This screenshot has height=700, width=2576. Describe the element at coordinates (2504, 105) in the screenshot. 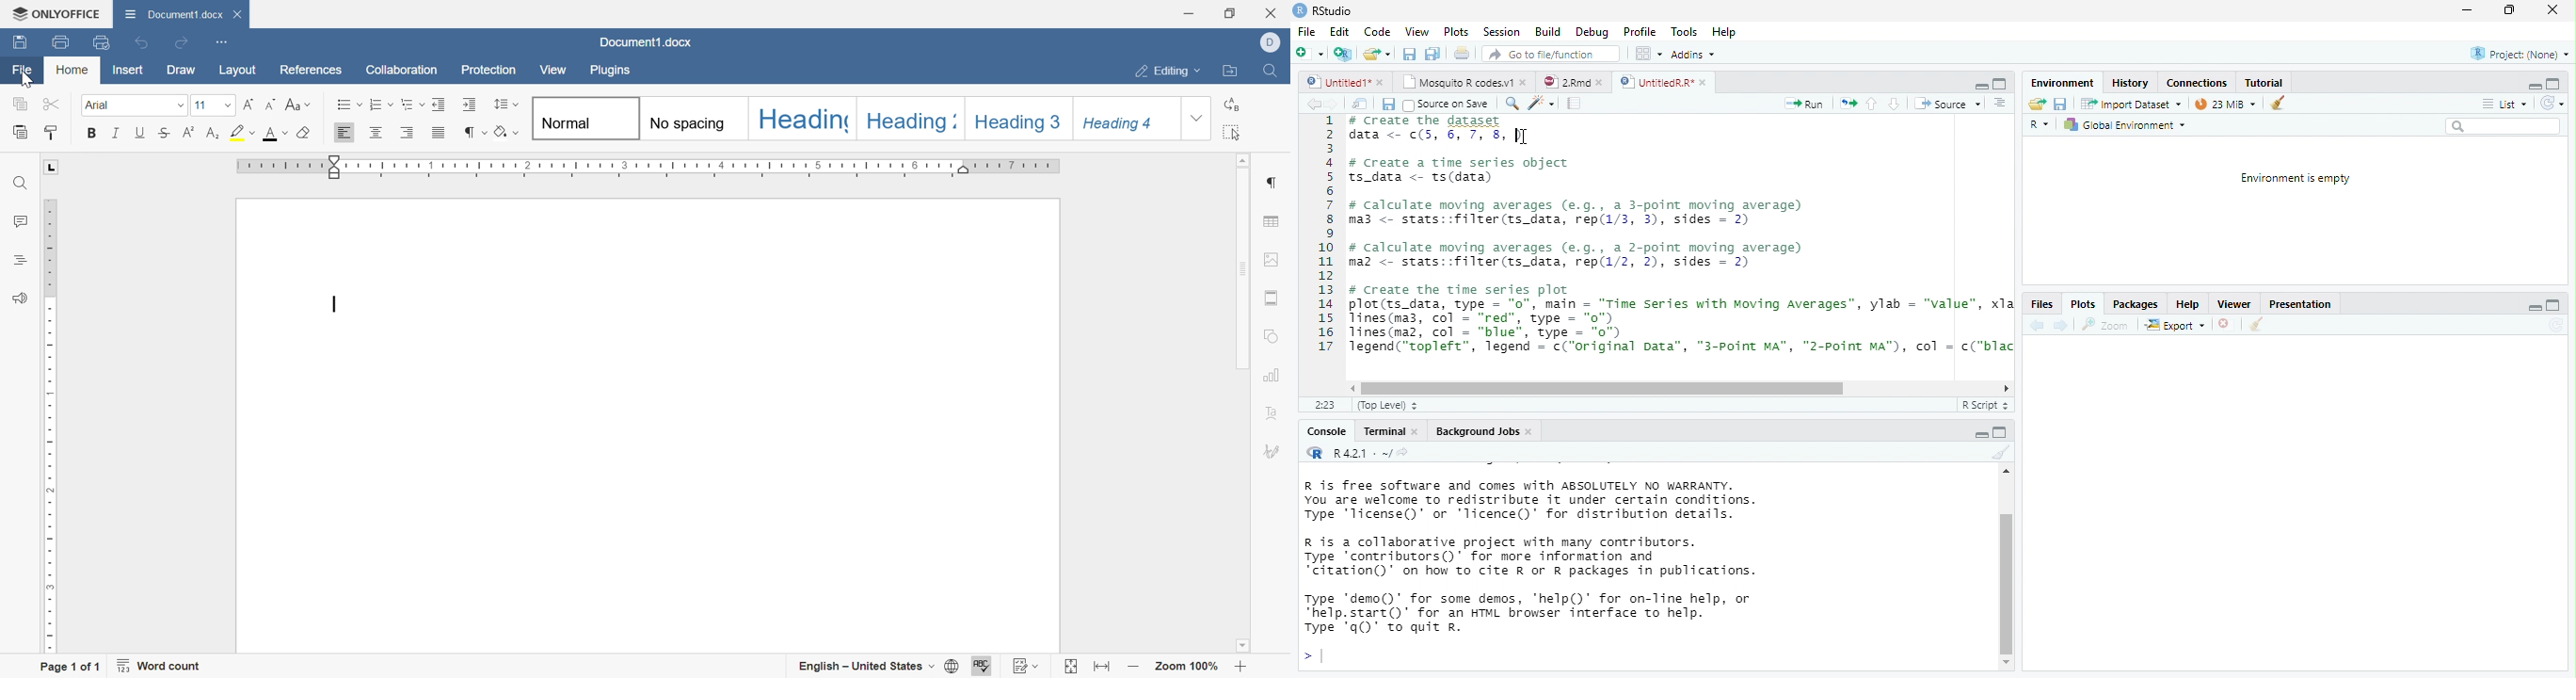

I see `List` at that location.